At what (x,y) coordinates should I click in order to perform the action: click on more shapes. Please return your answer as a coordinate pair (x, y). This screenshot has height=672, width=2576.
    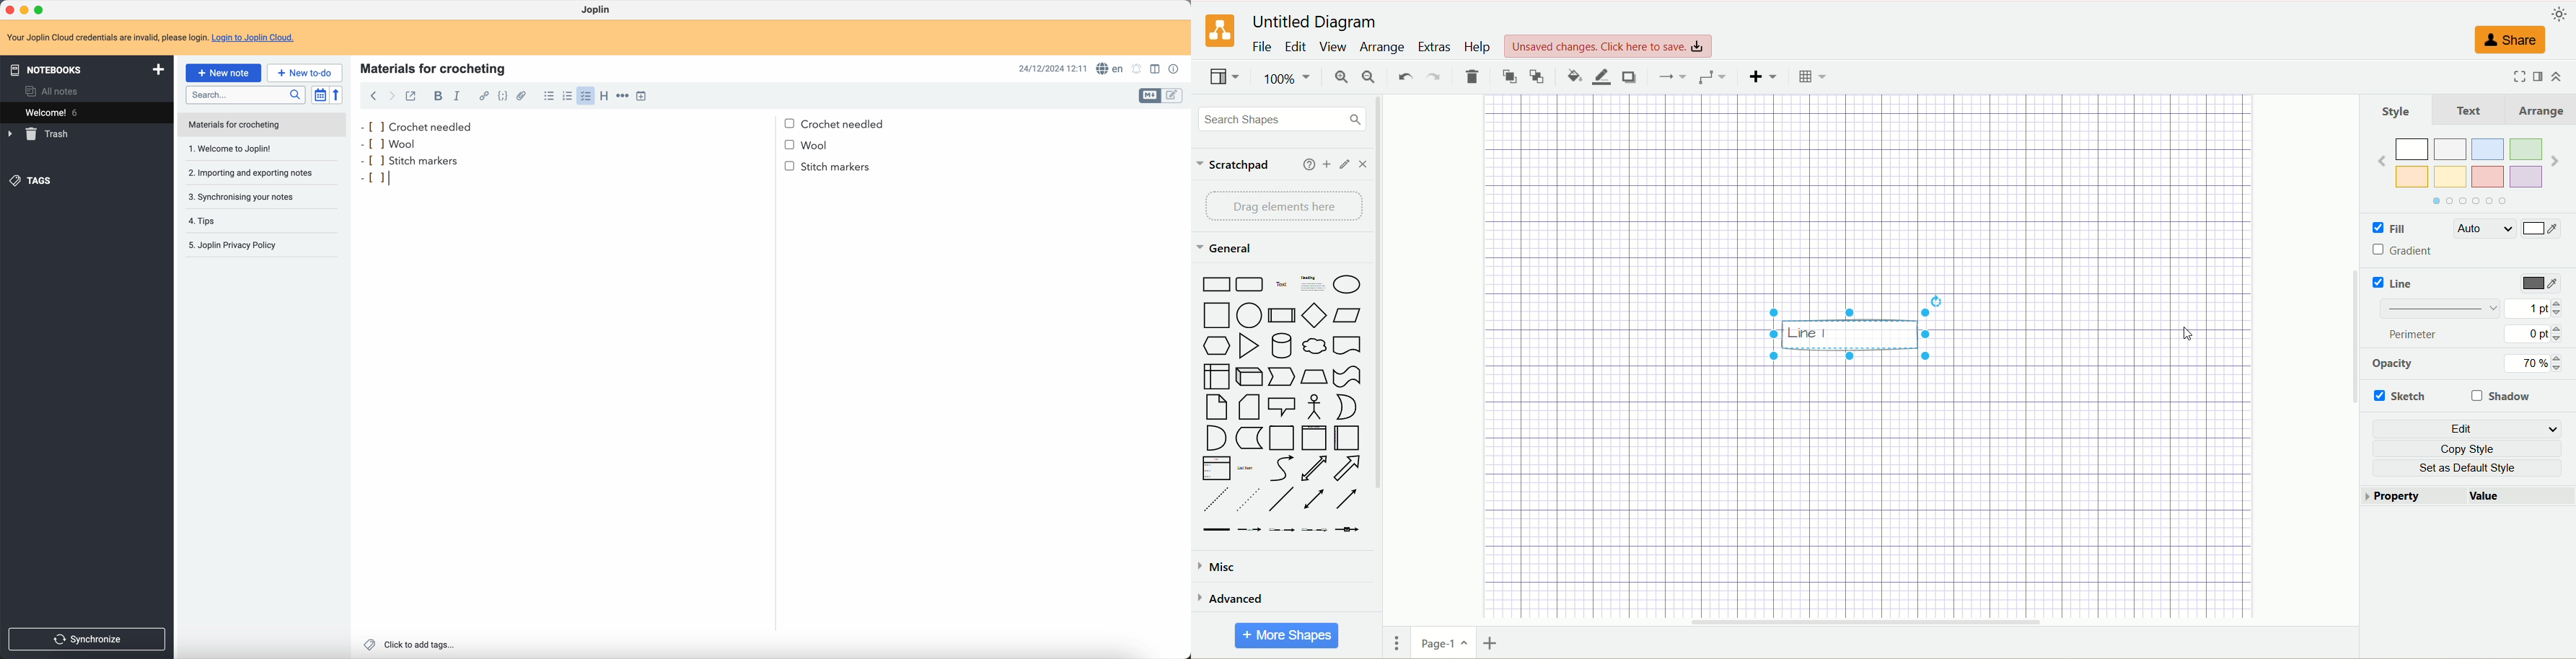
    Looking at the image, I should click on (1289, 634).